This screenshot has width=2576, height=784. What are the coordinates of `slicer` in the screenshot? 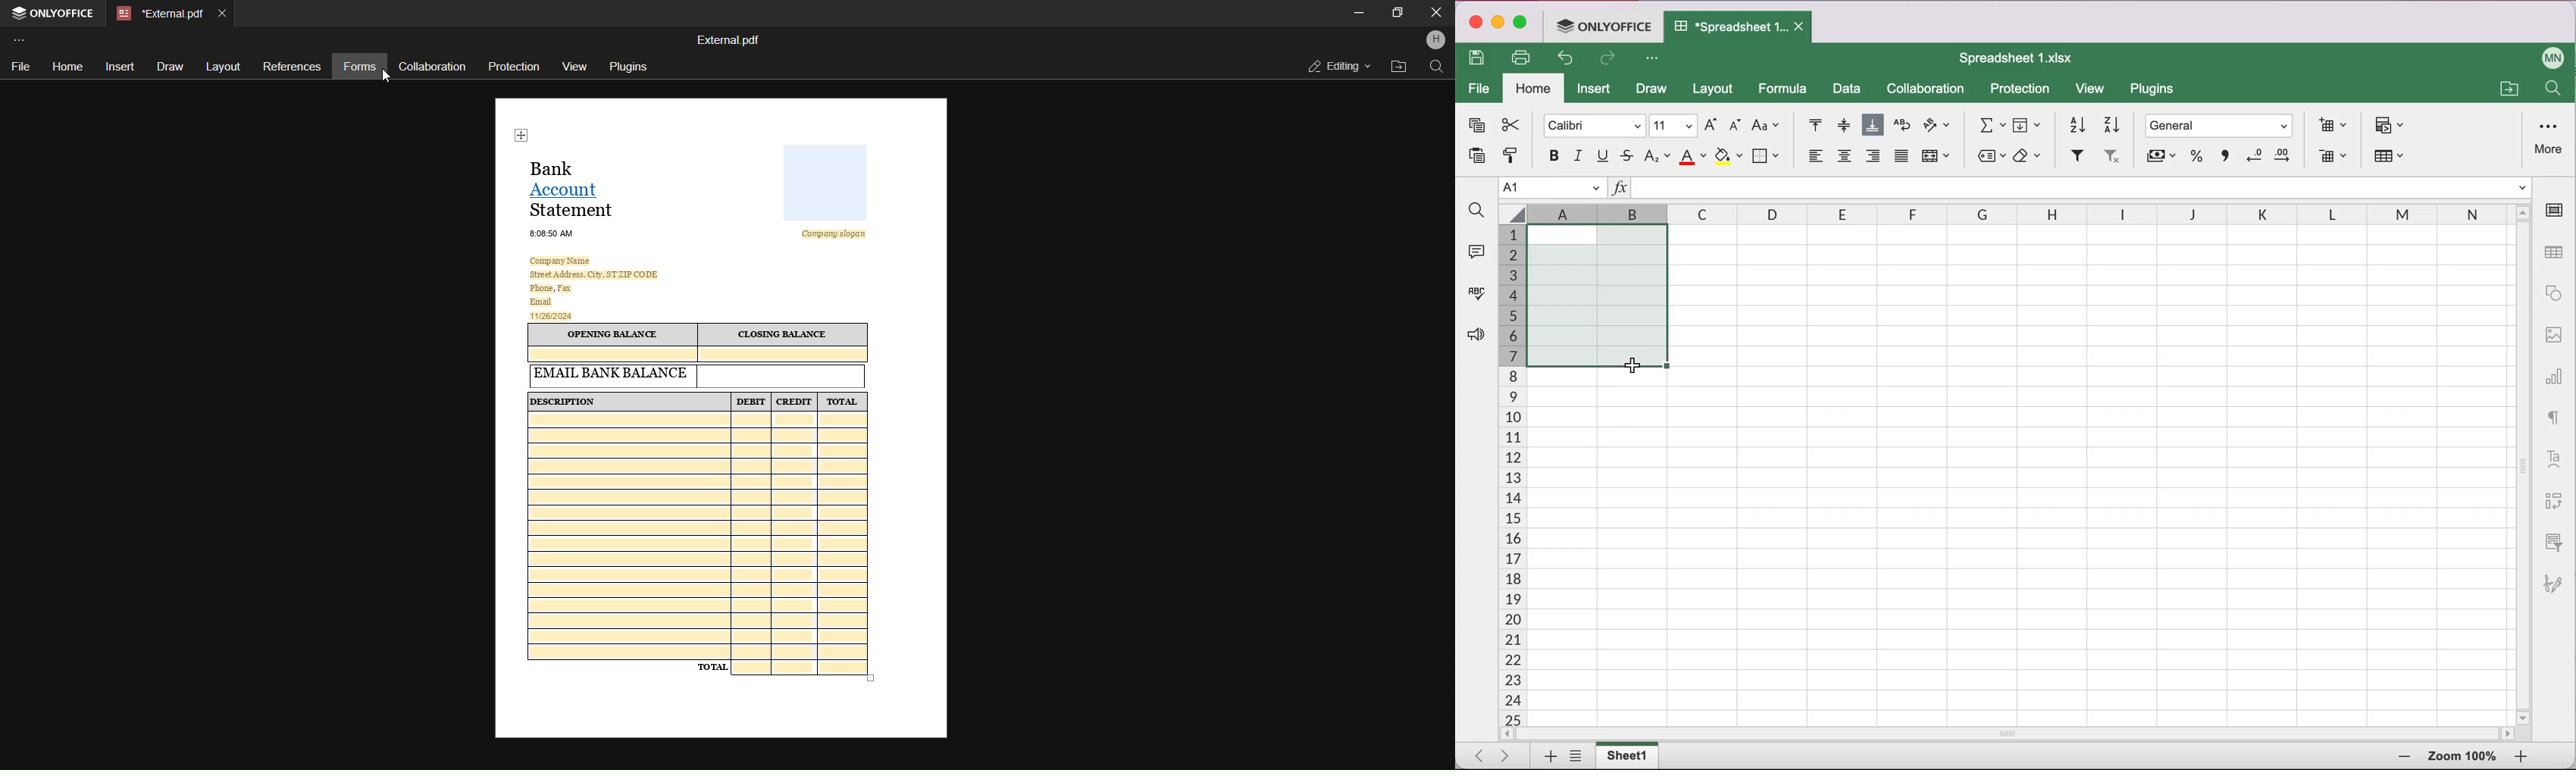 It's located at (2552, 541).